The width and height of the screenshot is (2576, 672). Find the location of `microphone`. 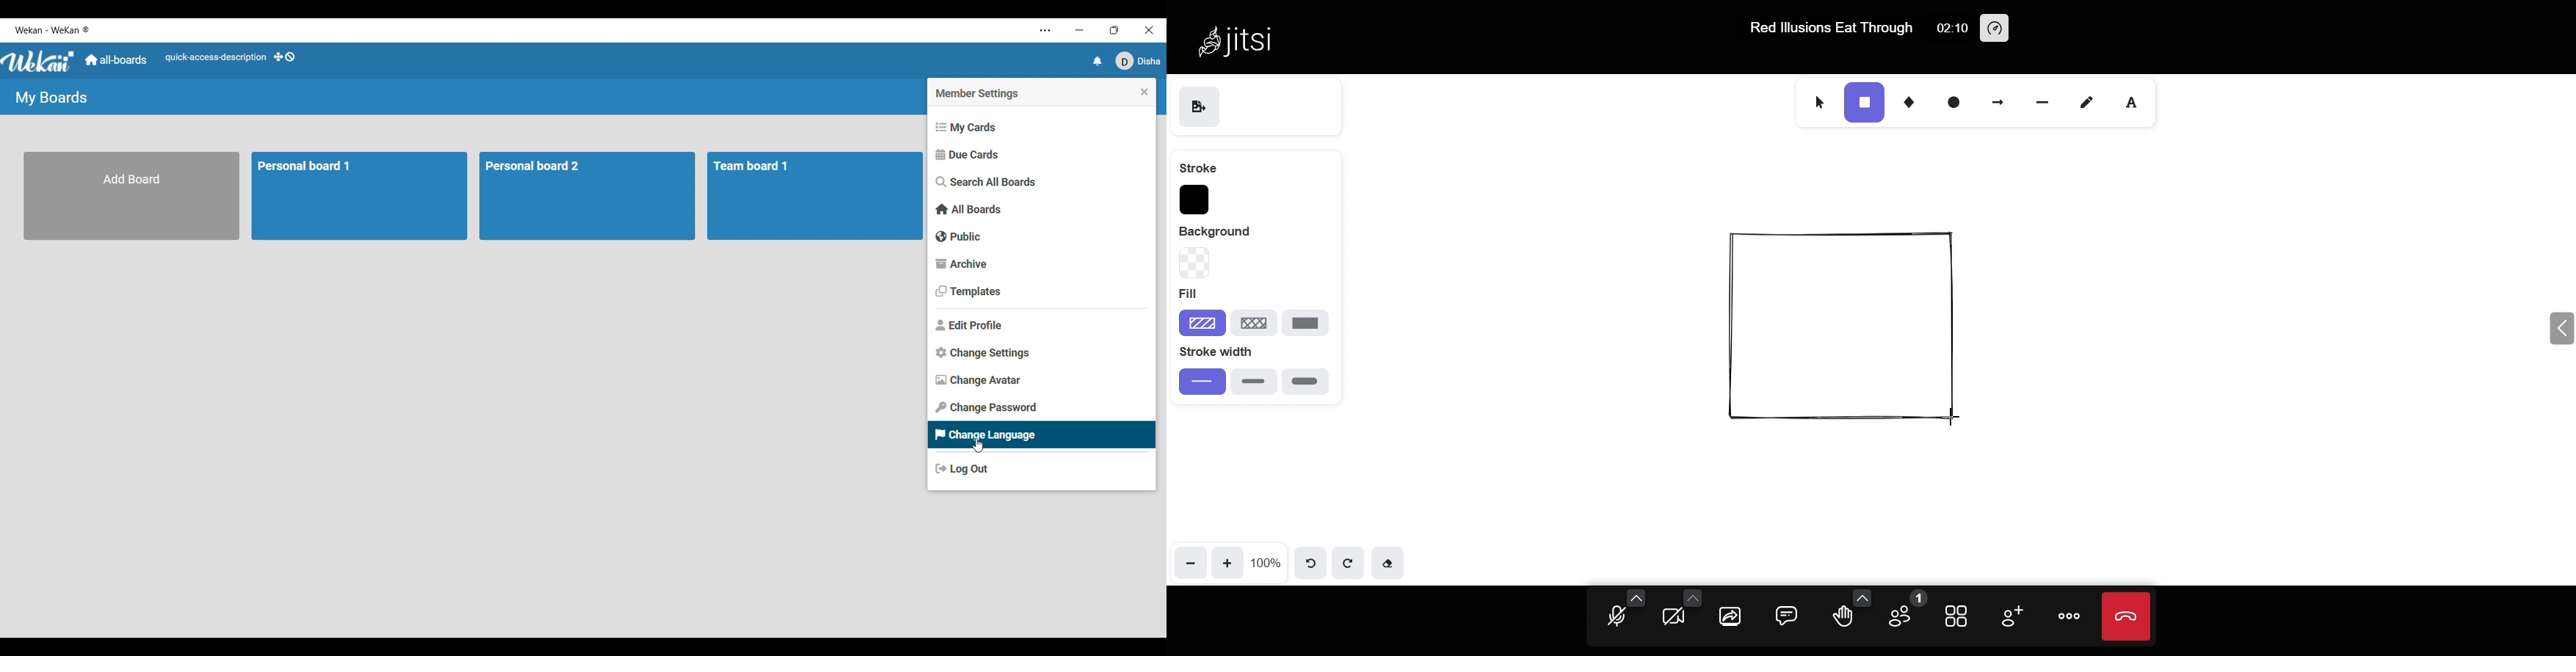

microphone is located at coordinates (1617, 618).